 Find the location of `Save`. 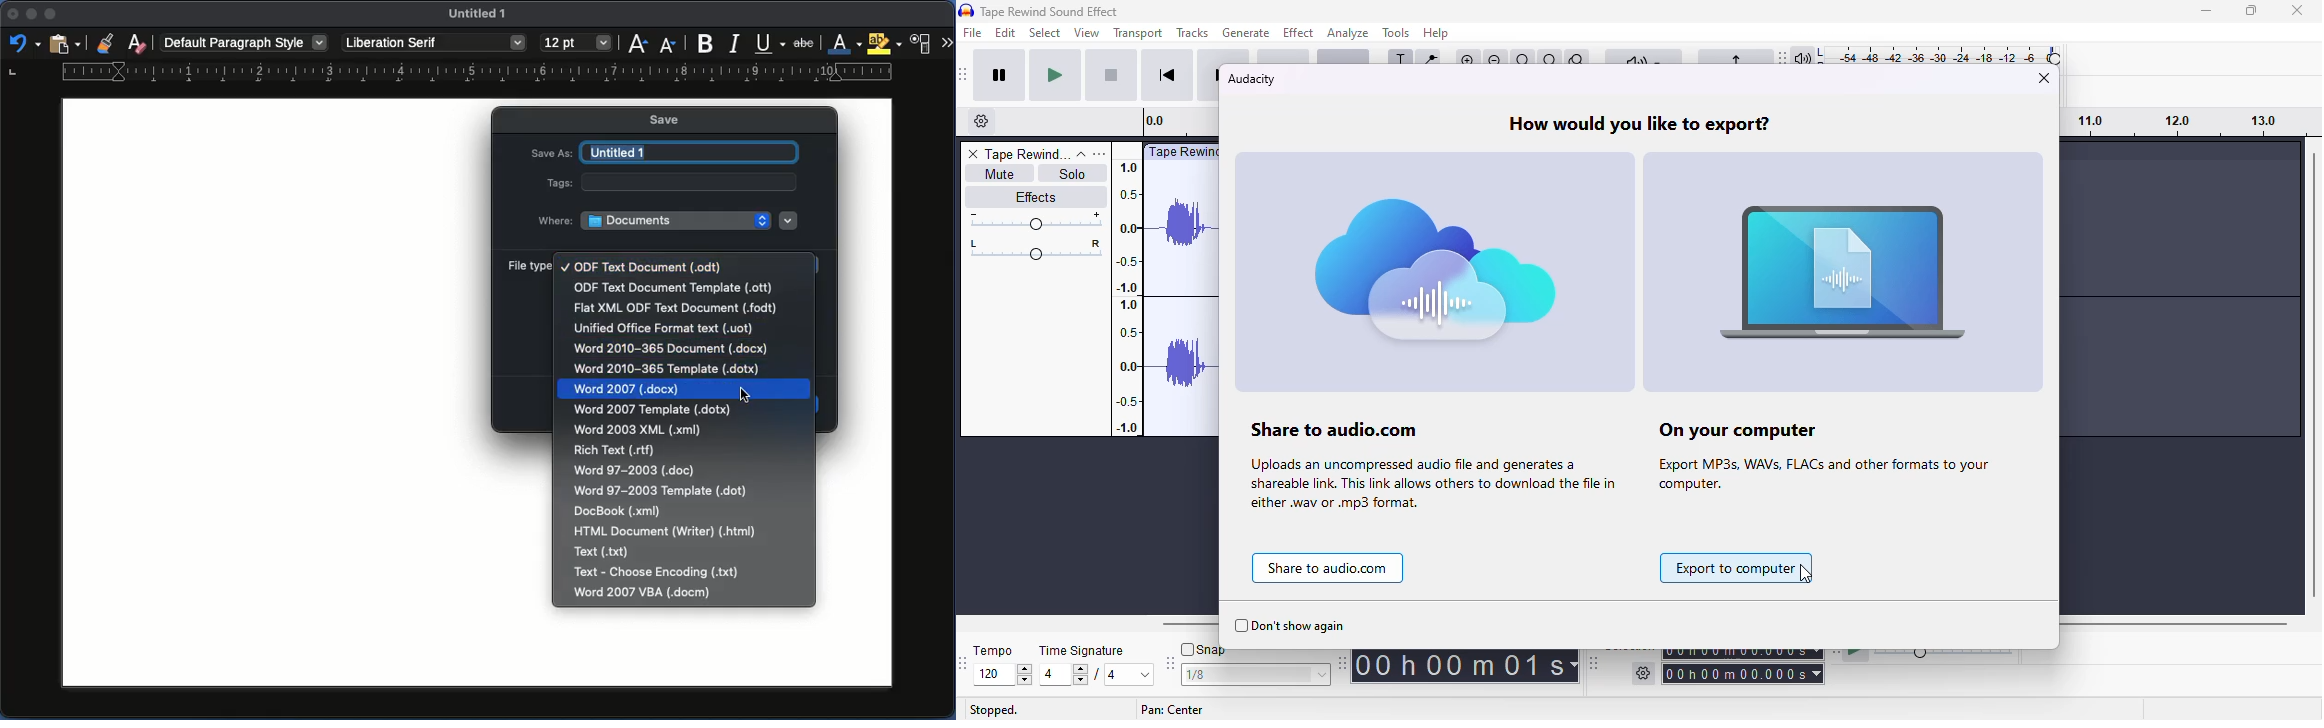

Save is located at coordinates (674, 120).